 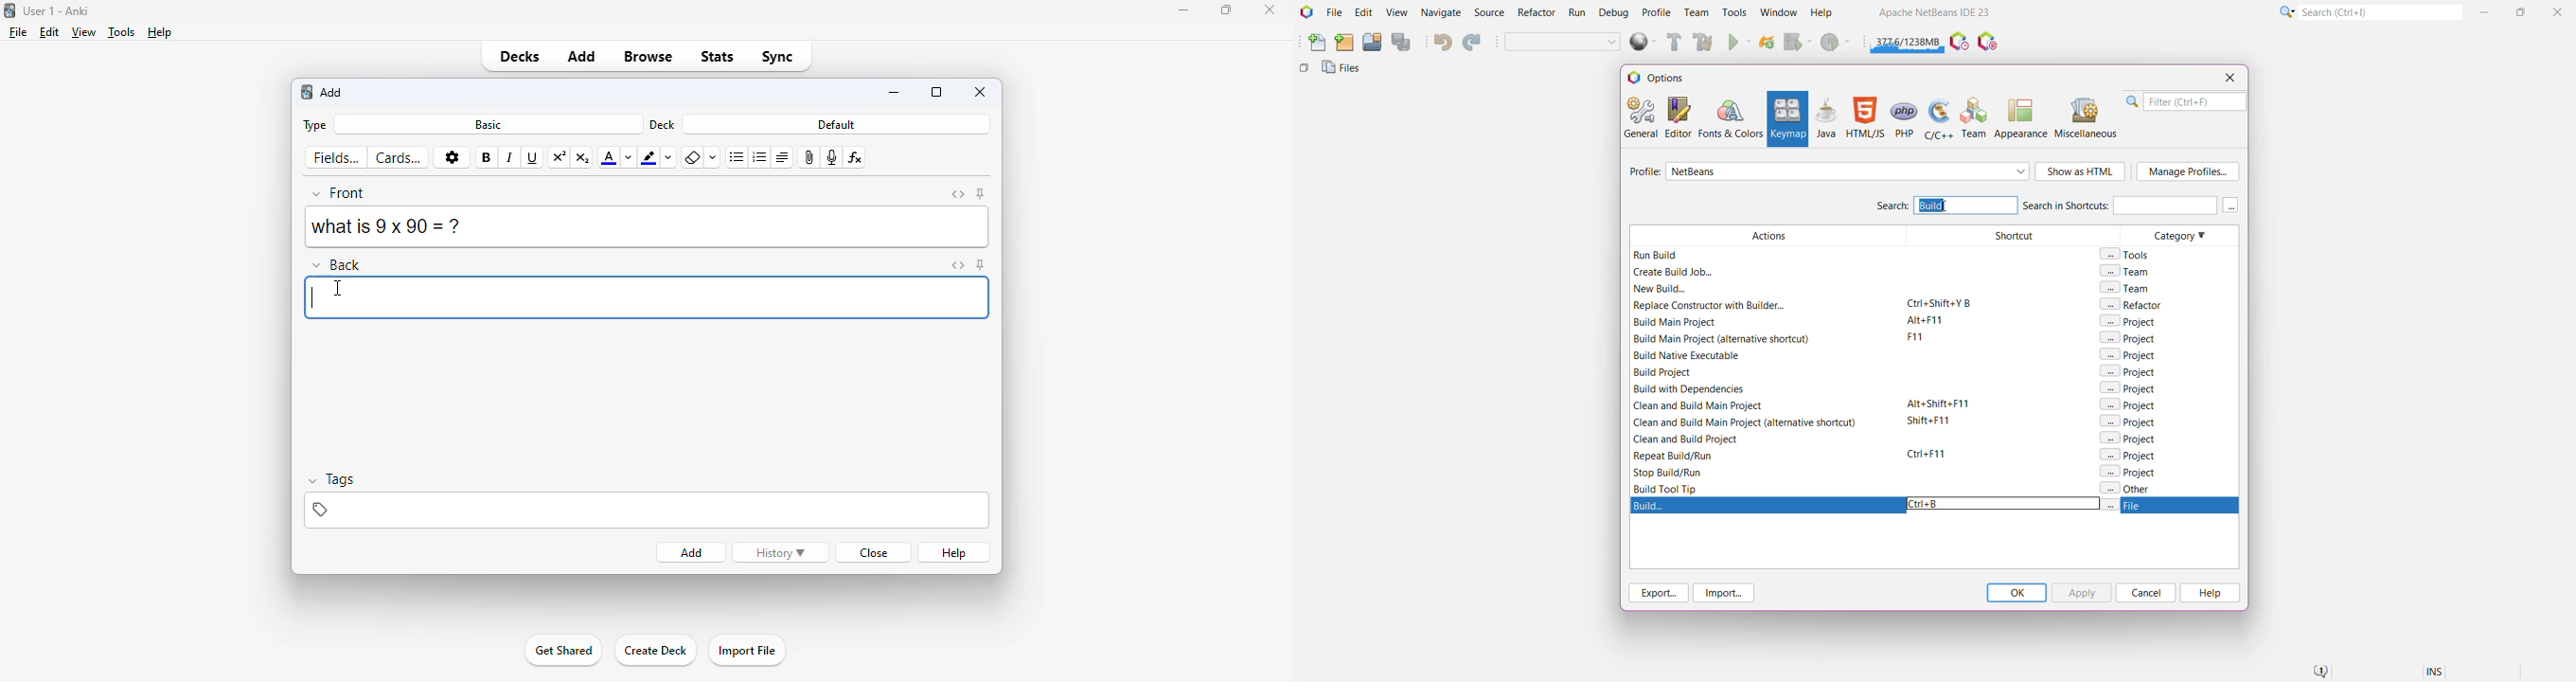 What do you see at coordinates (1828, 14) in the screenshot?
I see `Help` at bounding box center [1828, 14].